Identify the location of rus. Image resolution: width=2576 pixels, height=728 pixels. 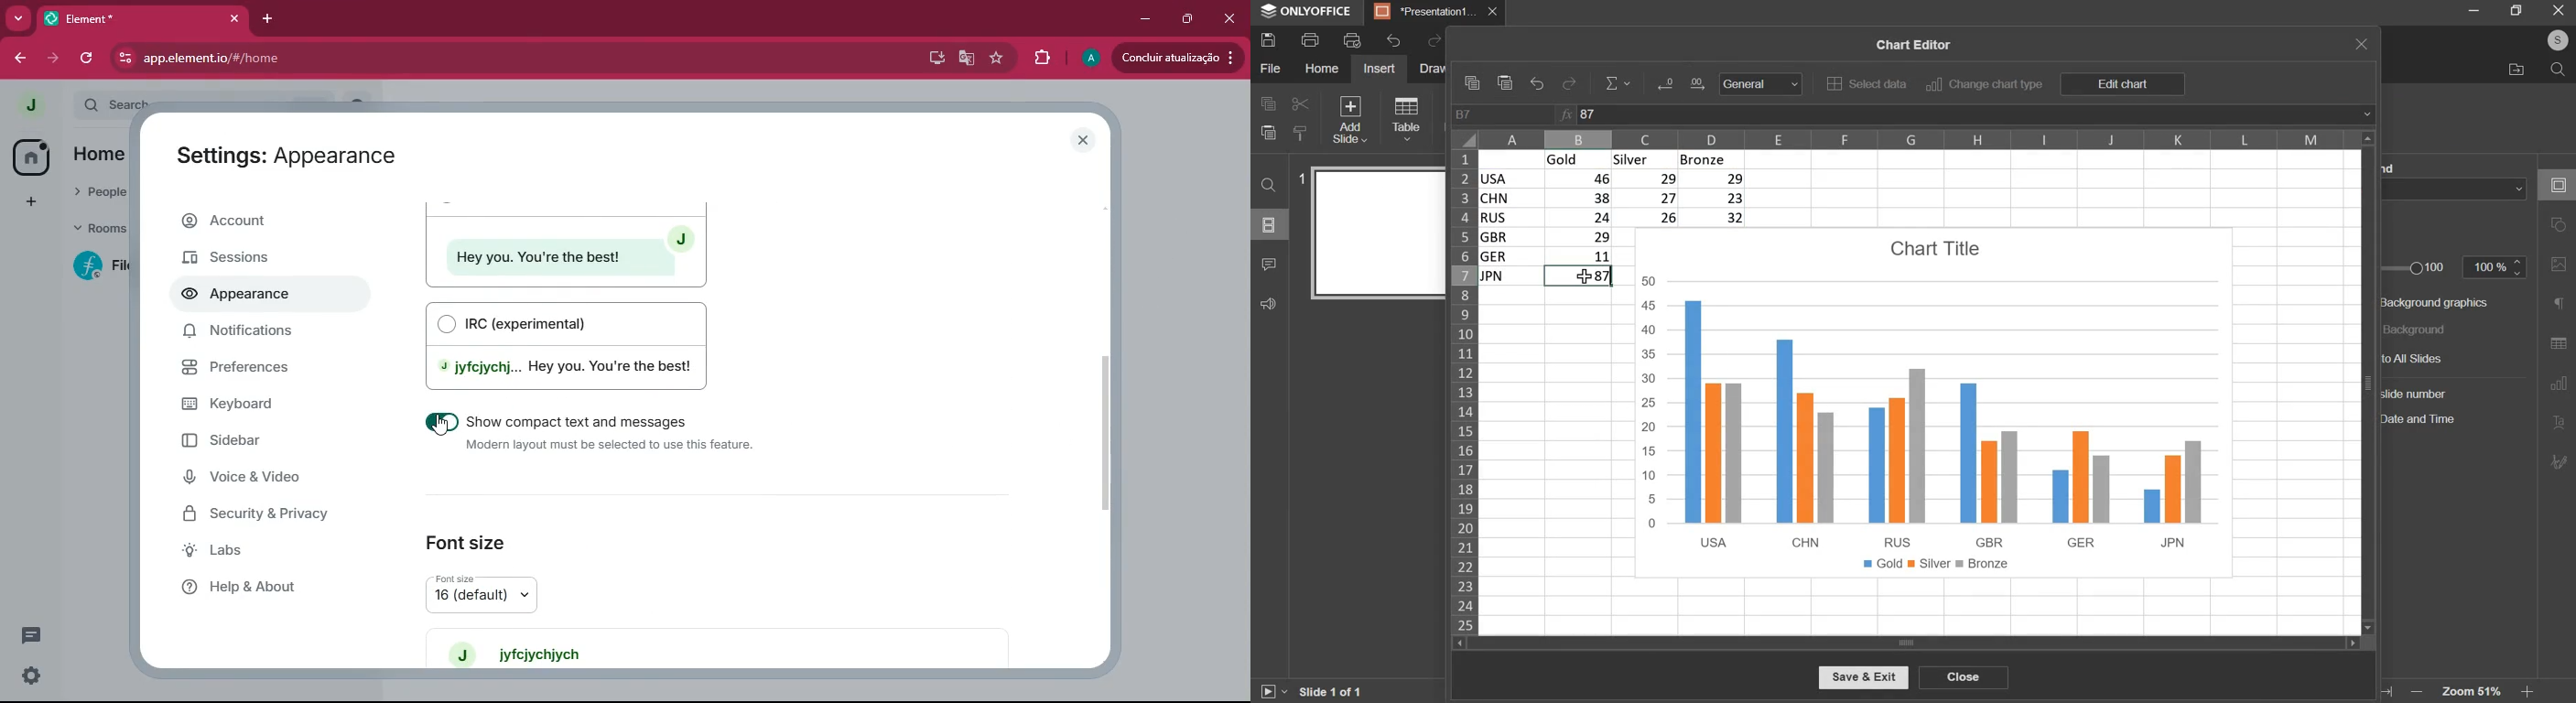
(1510, 217).